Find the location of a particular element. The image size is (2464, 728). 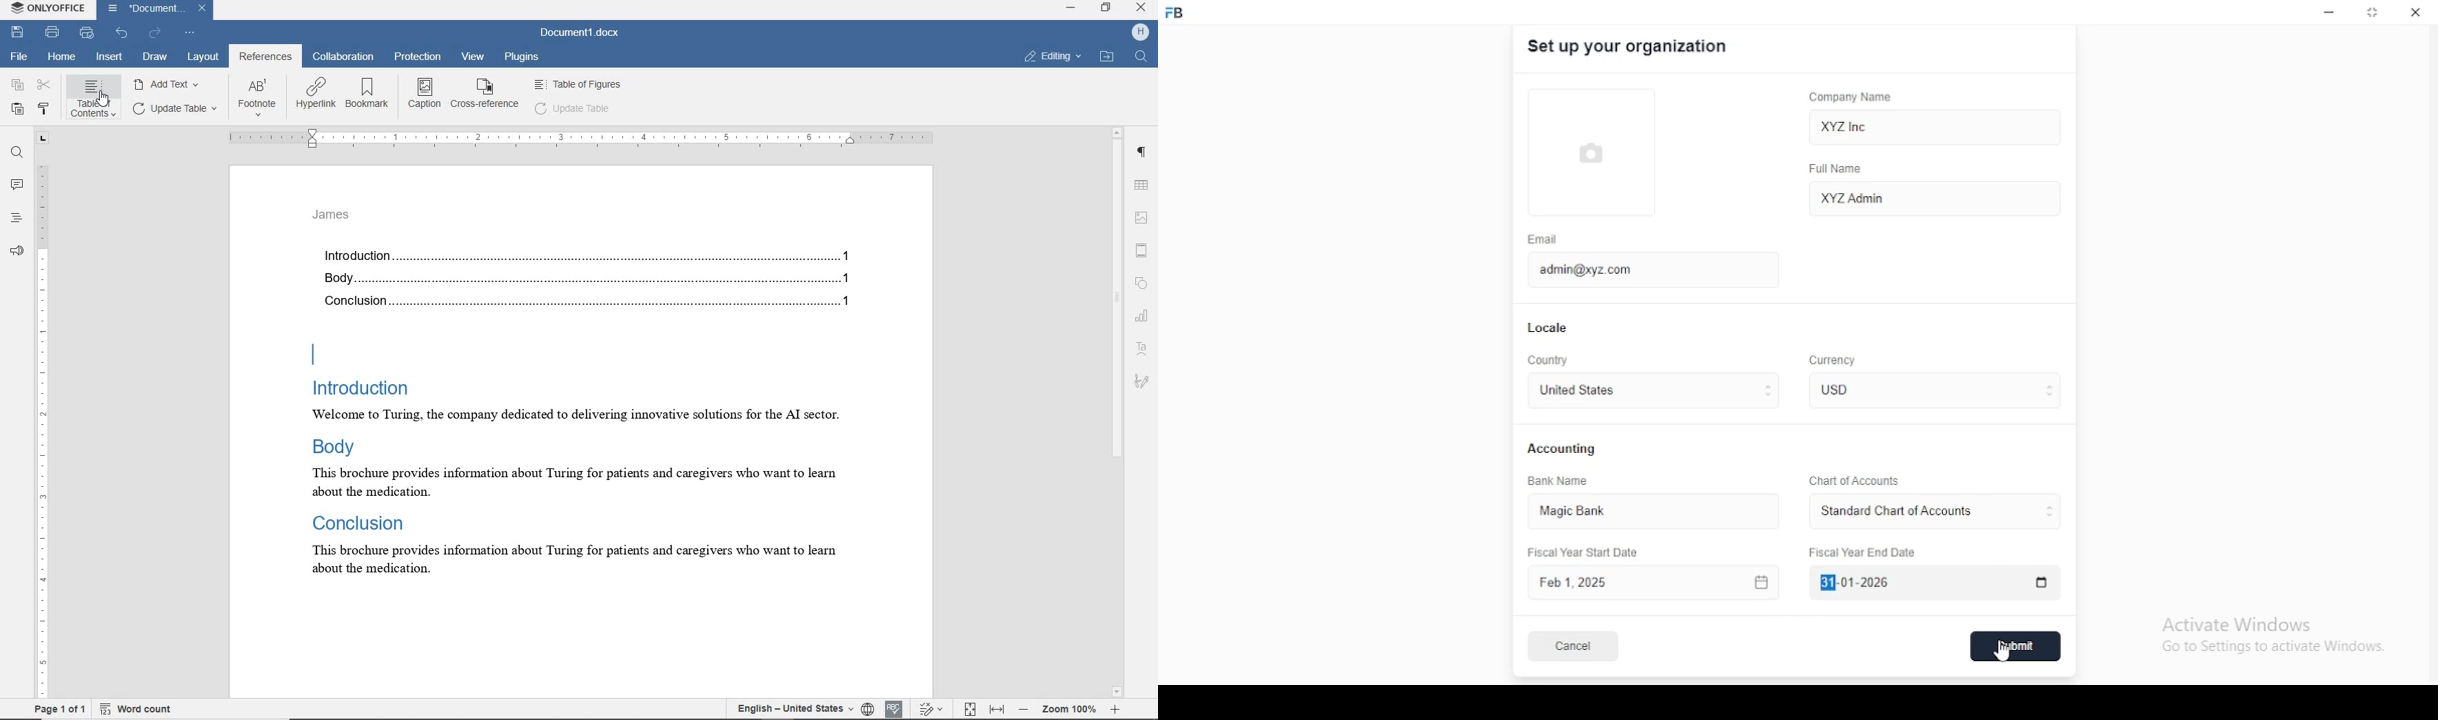

logo tumbnail is located at coordinates (1606, 153).